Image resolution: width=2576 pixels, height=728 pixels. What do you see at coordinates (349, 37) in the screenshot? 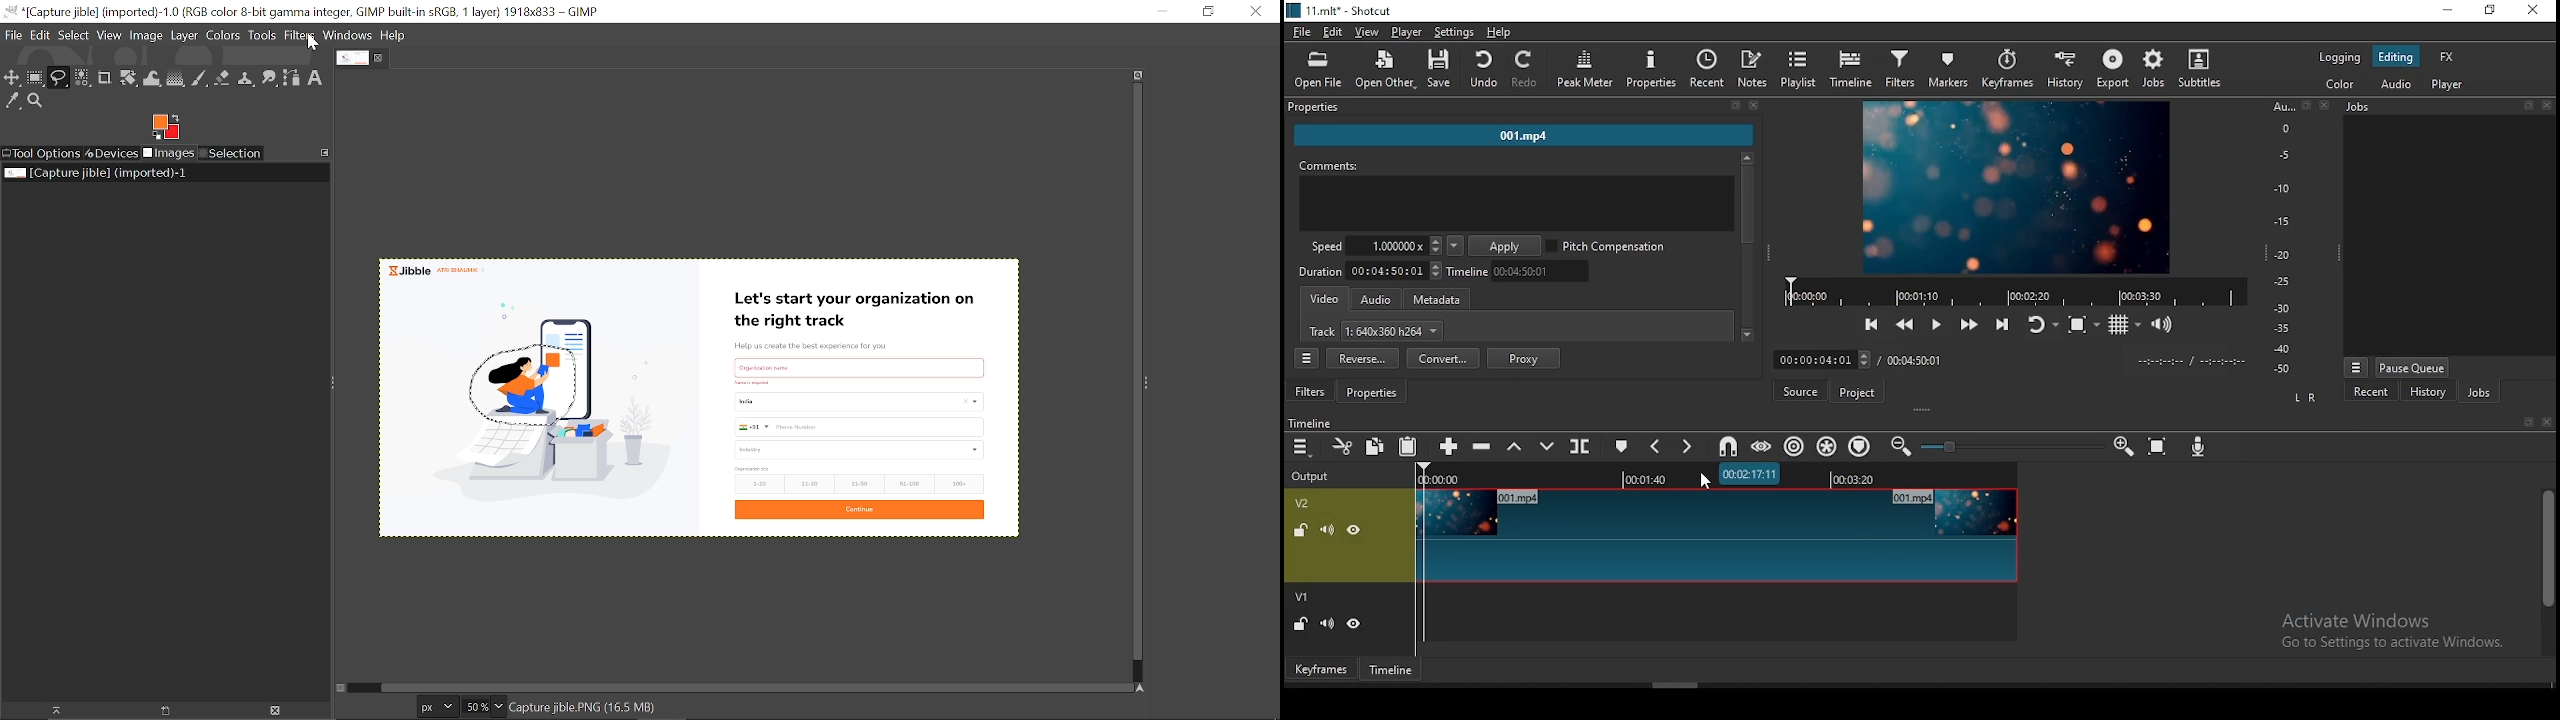
I see `Windows` at bounding box center [349, 37].